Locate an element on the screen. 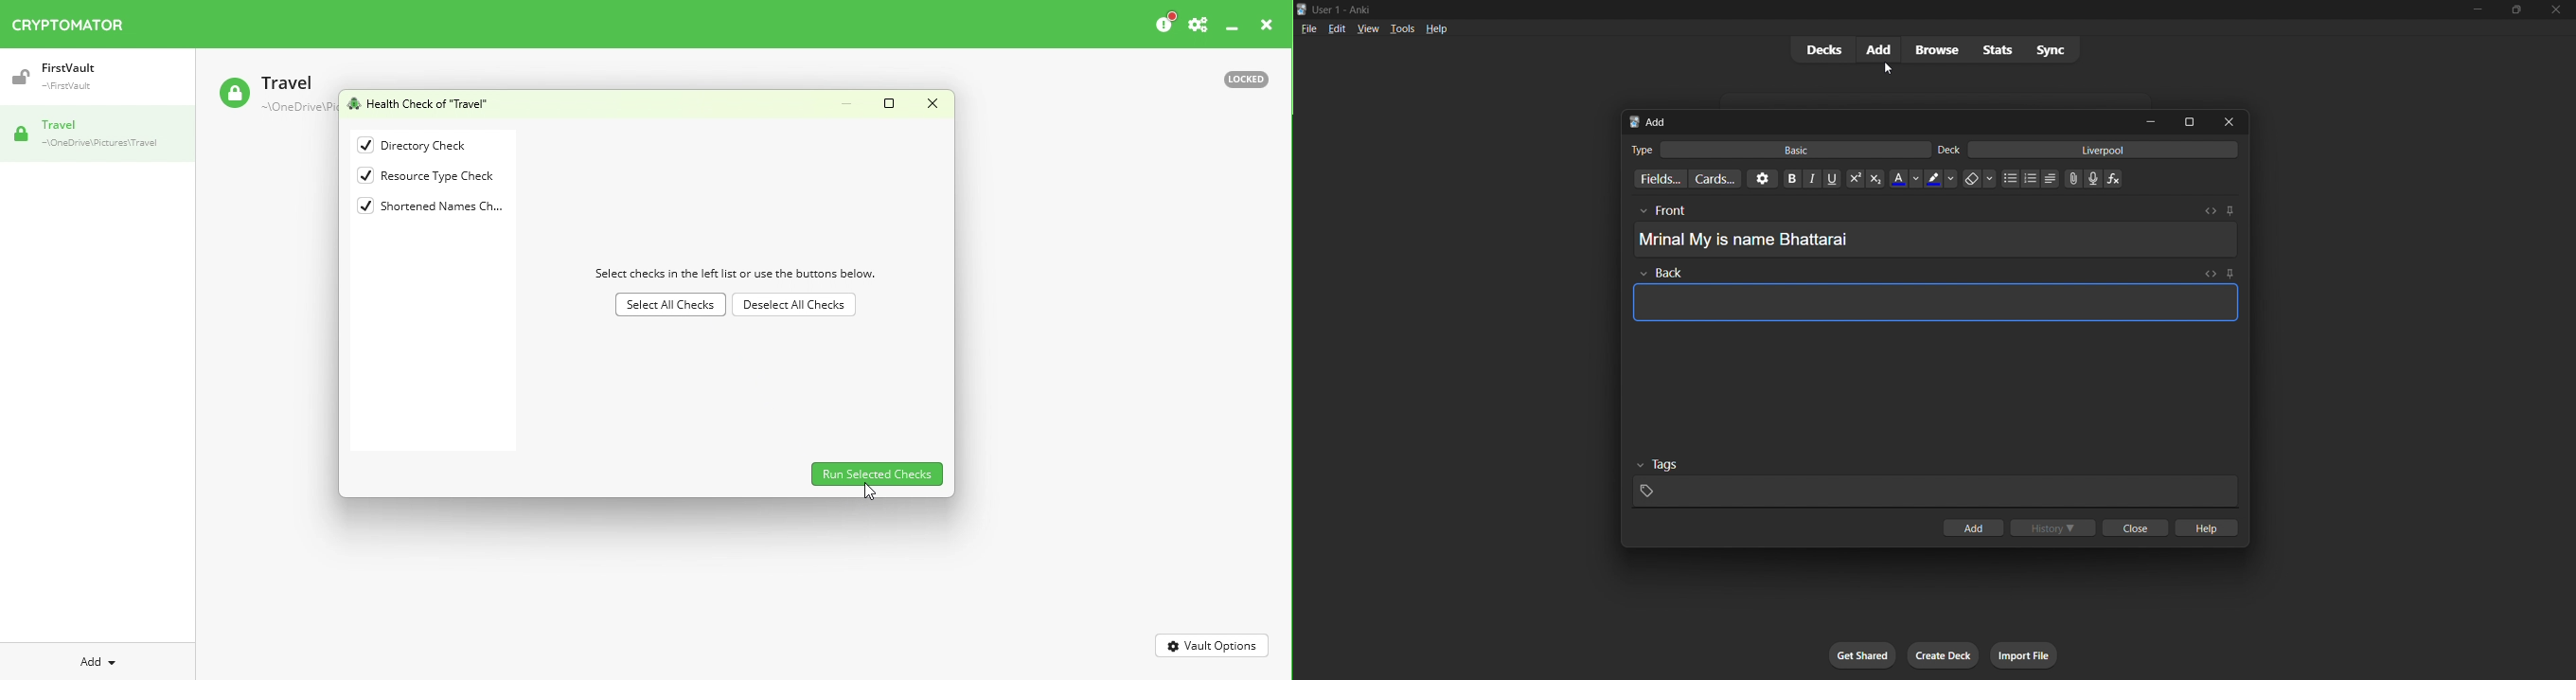 This screenshot has width=2576, height=700. title bar is located at coordinates (1859, 8).